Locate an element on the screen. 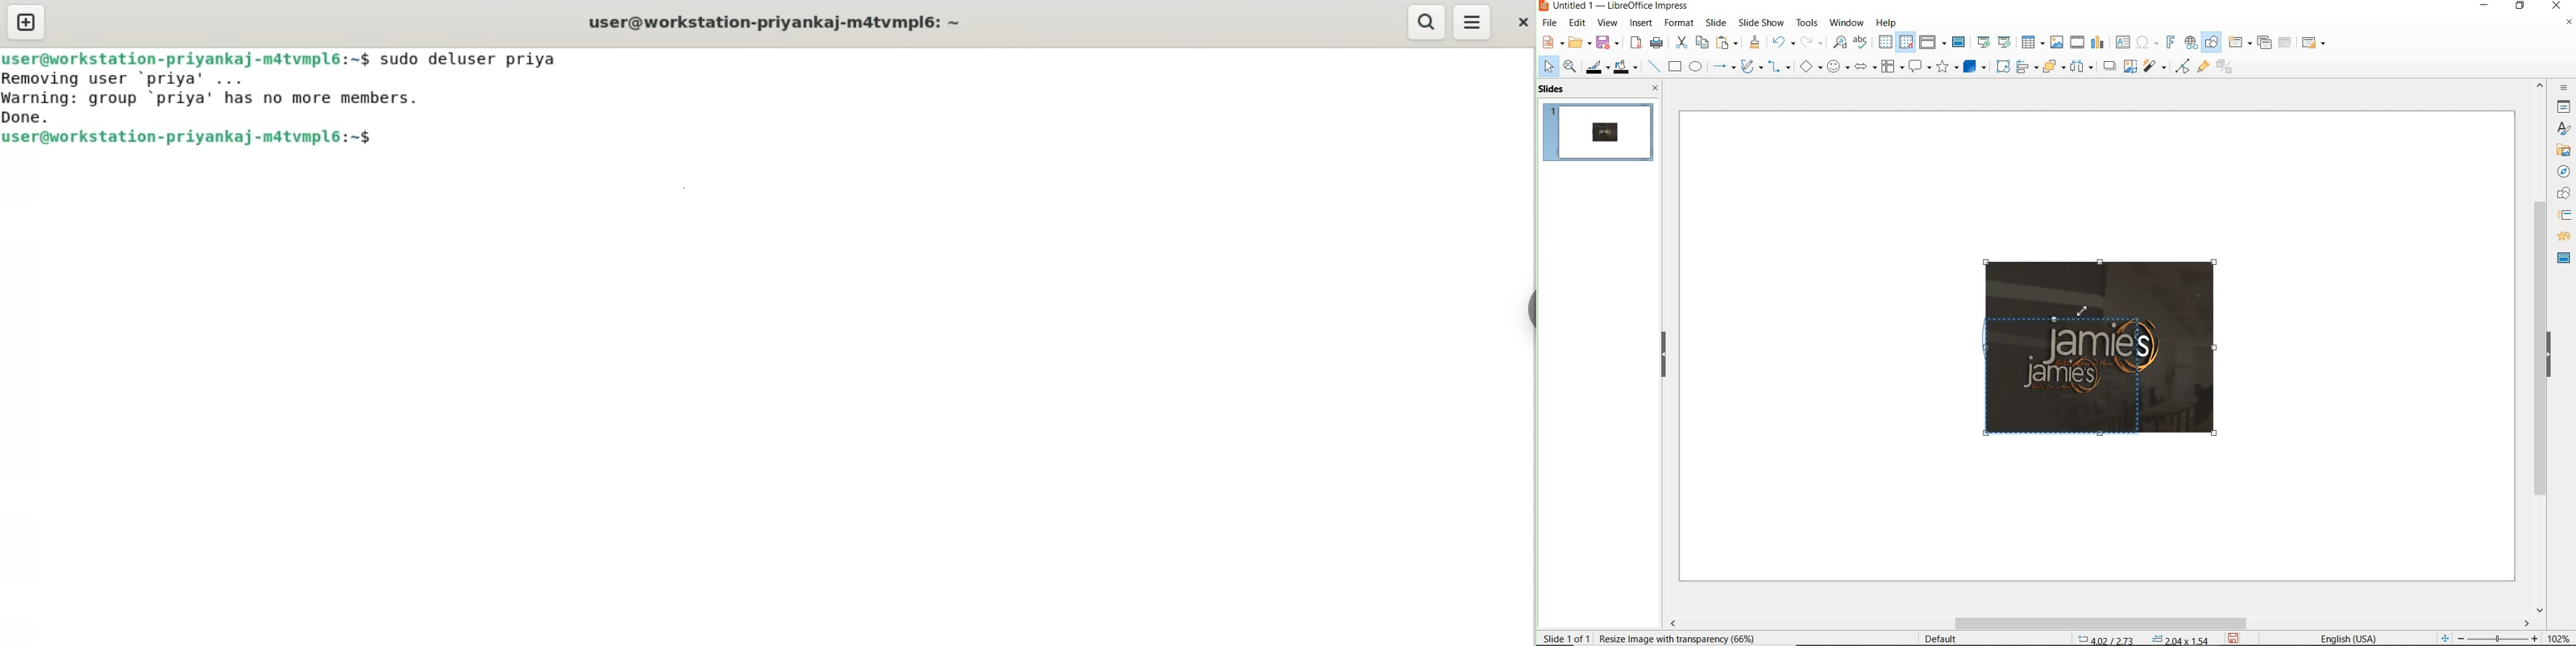 Image resolution: width=2576 pixels, height=672 pixels. gallery is located at coordinates (2562, 150).